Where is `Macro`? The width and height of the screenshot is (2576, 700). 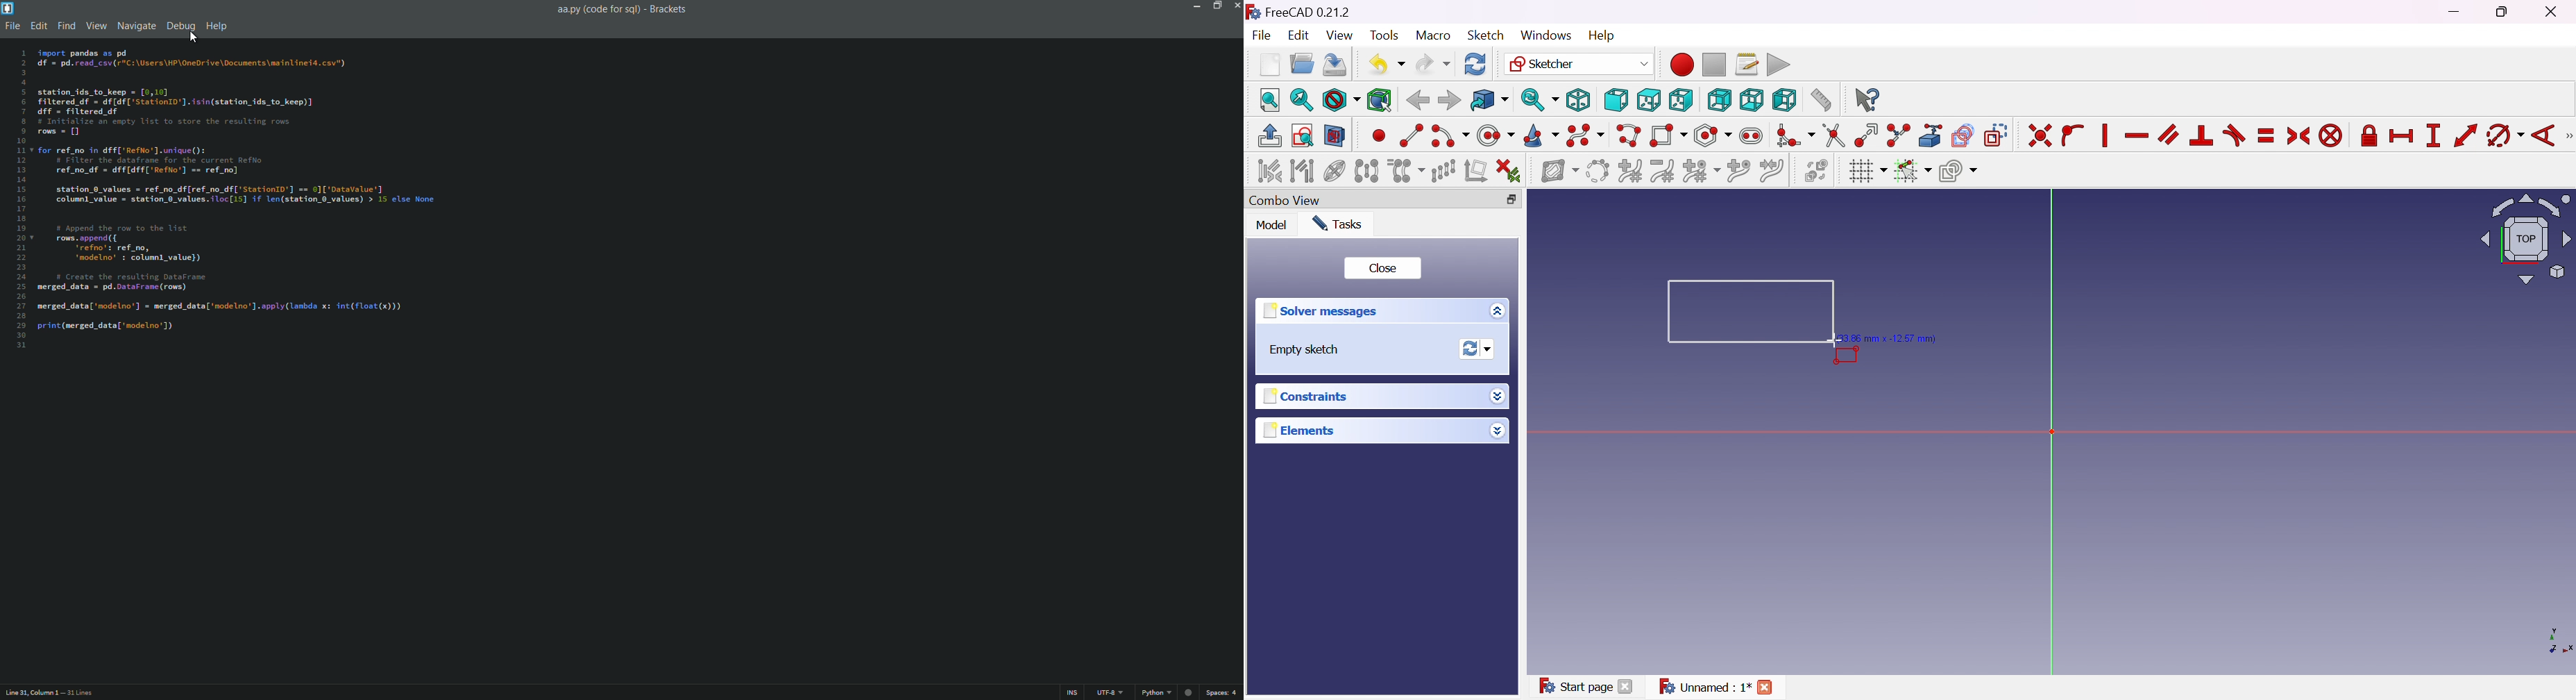 Macro is located at coordinates (1432, 35).